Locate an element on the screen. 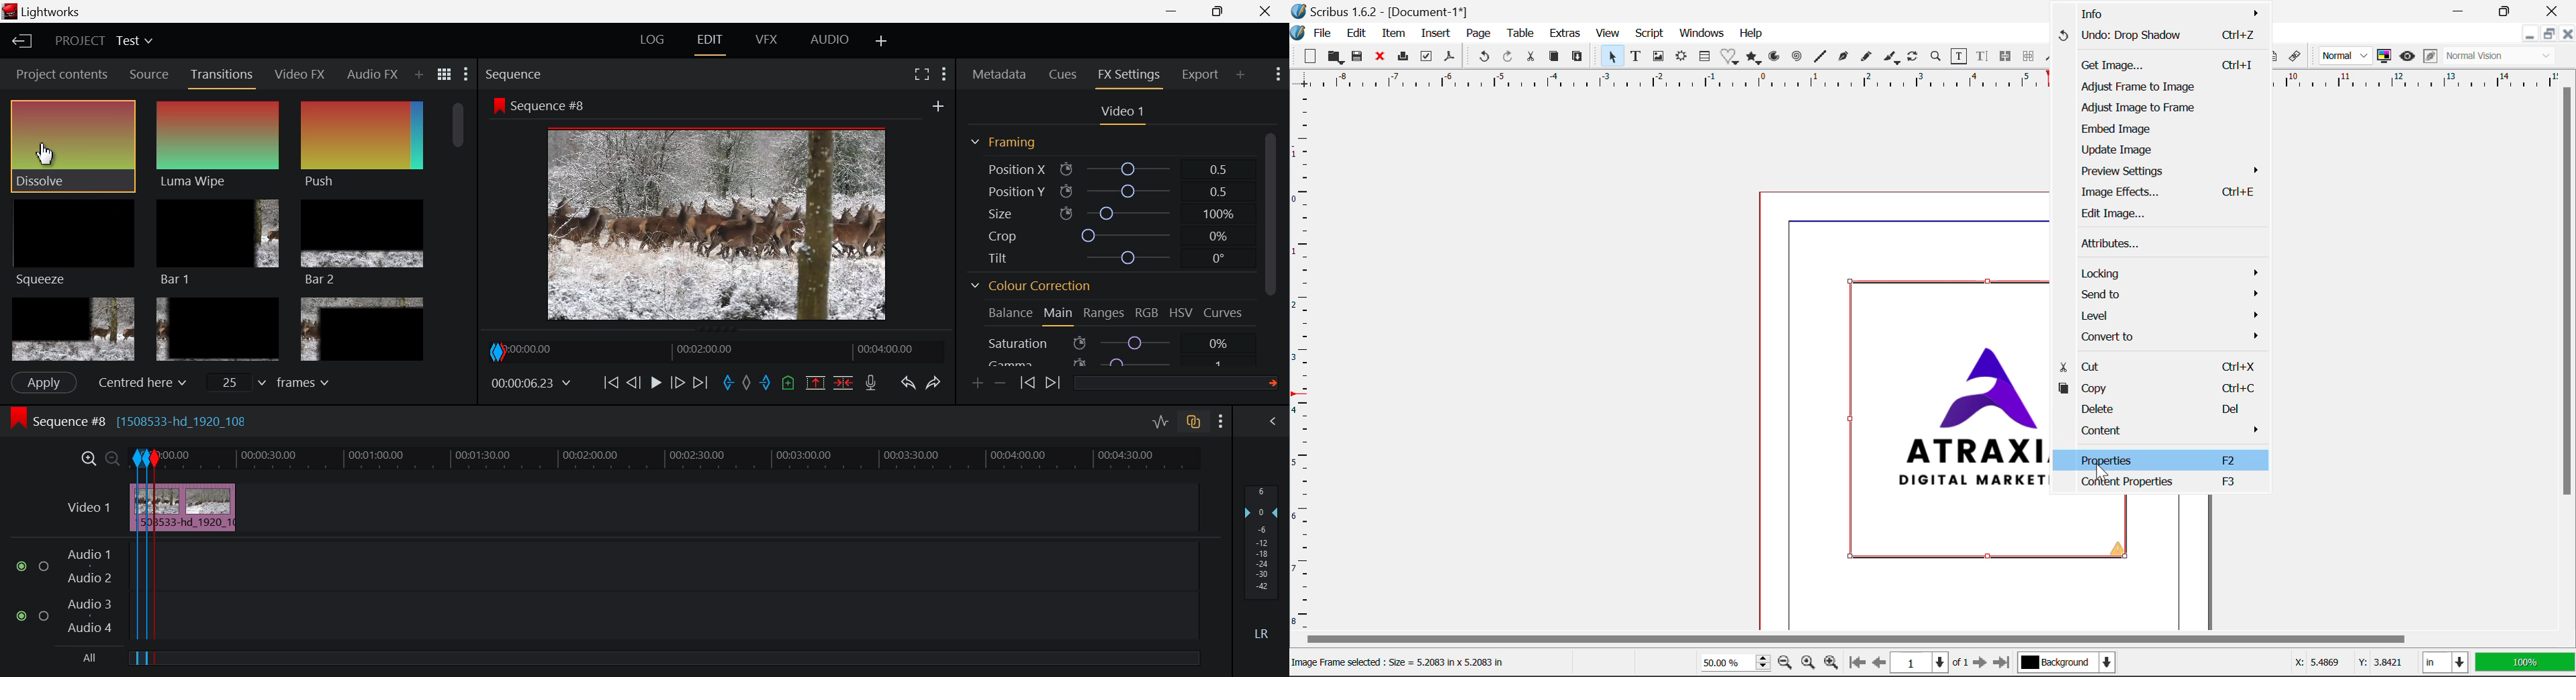  Add panel is located at coordinates (1241, 77).